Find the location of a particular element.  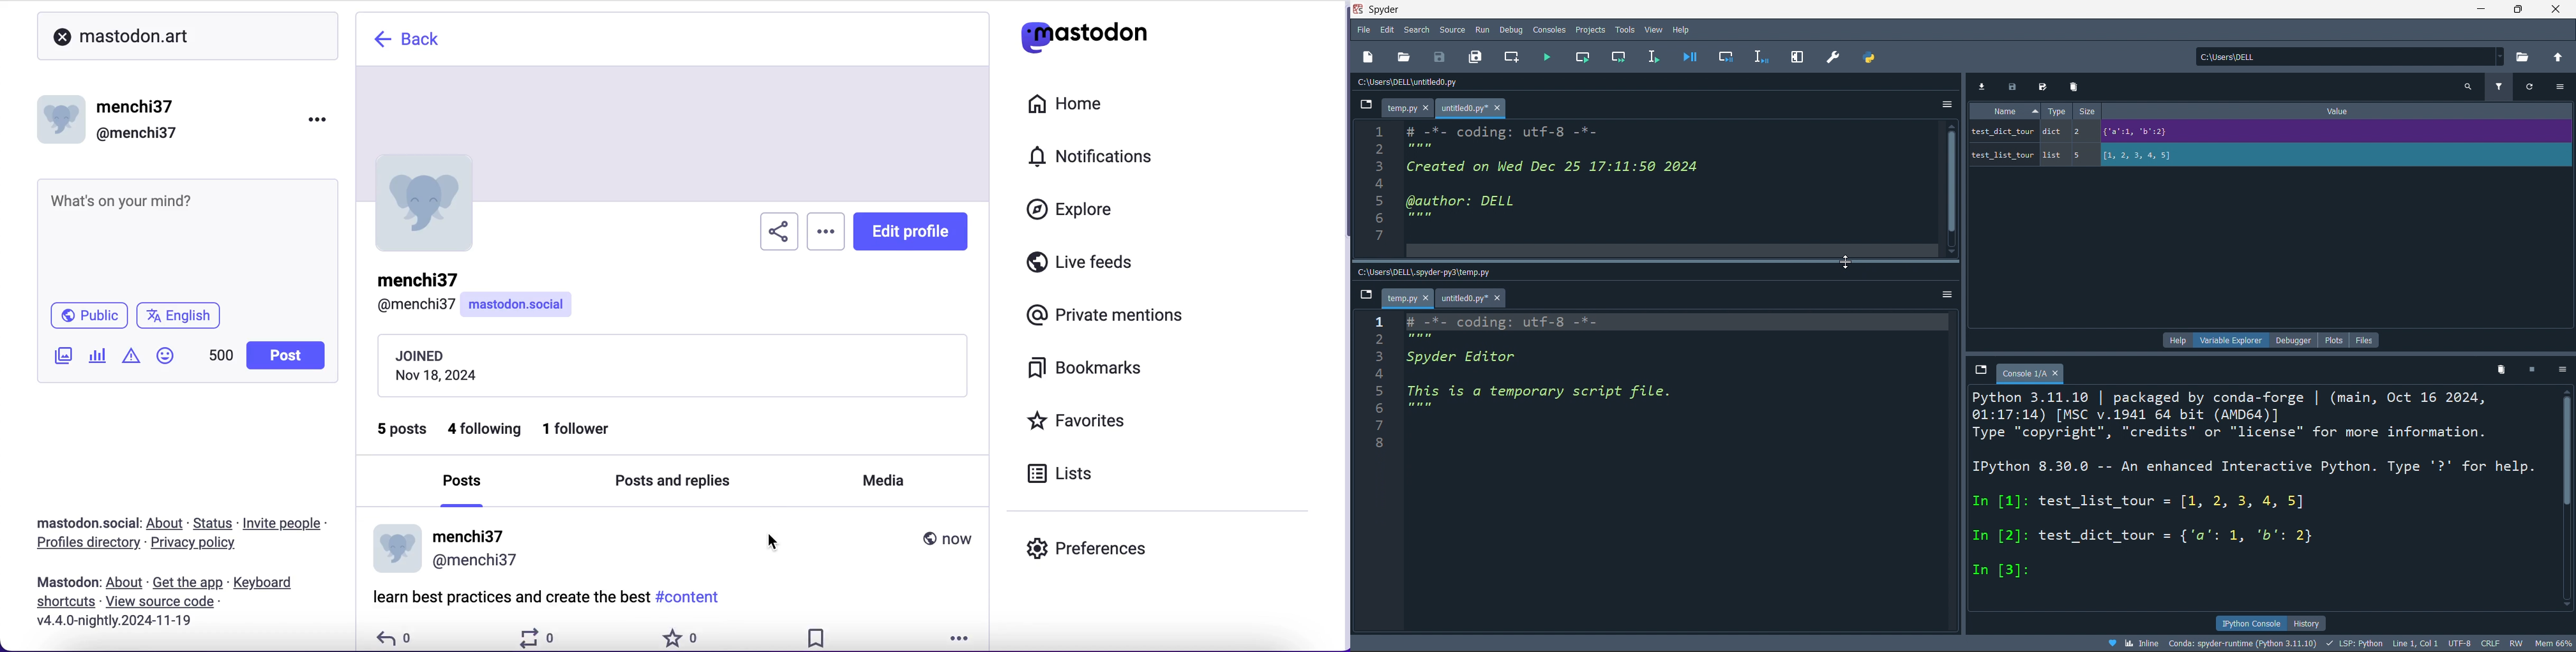

debug line is located at coordinates (1762, 58).